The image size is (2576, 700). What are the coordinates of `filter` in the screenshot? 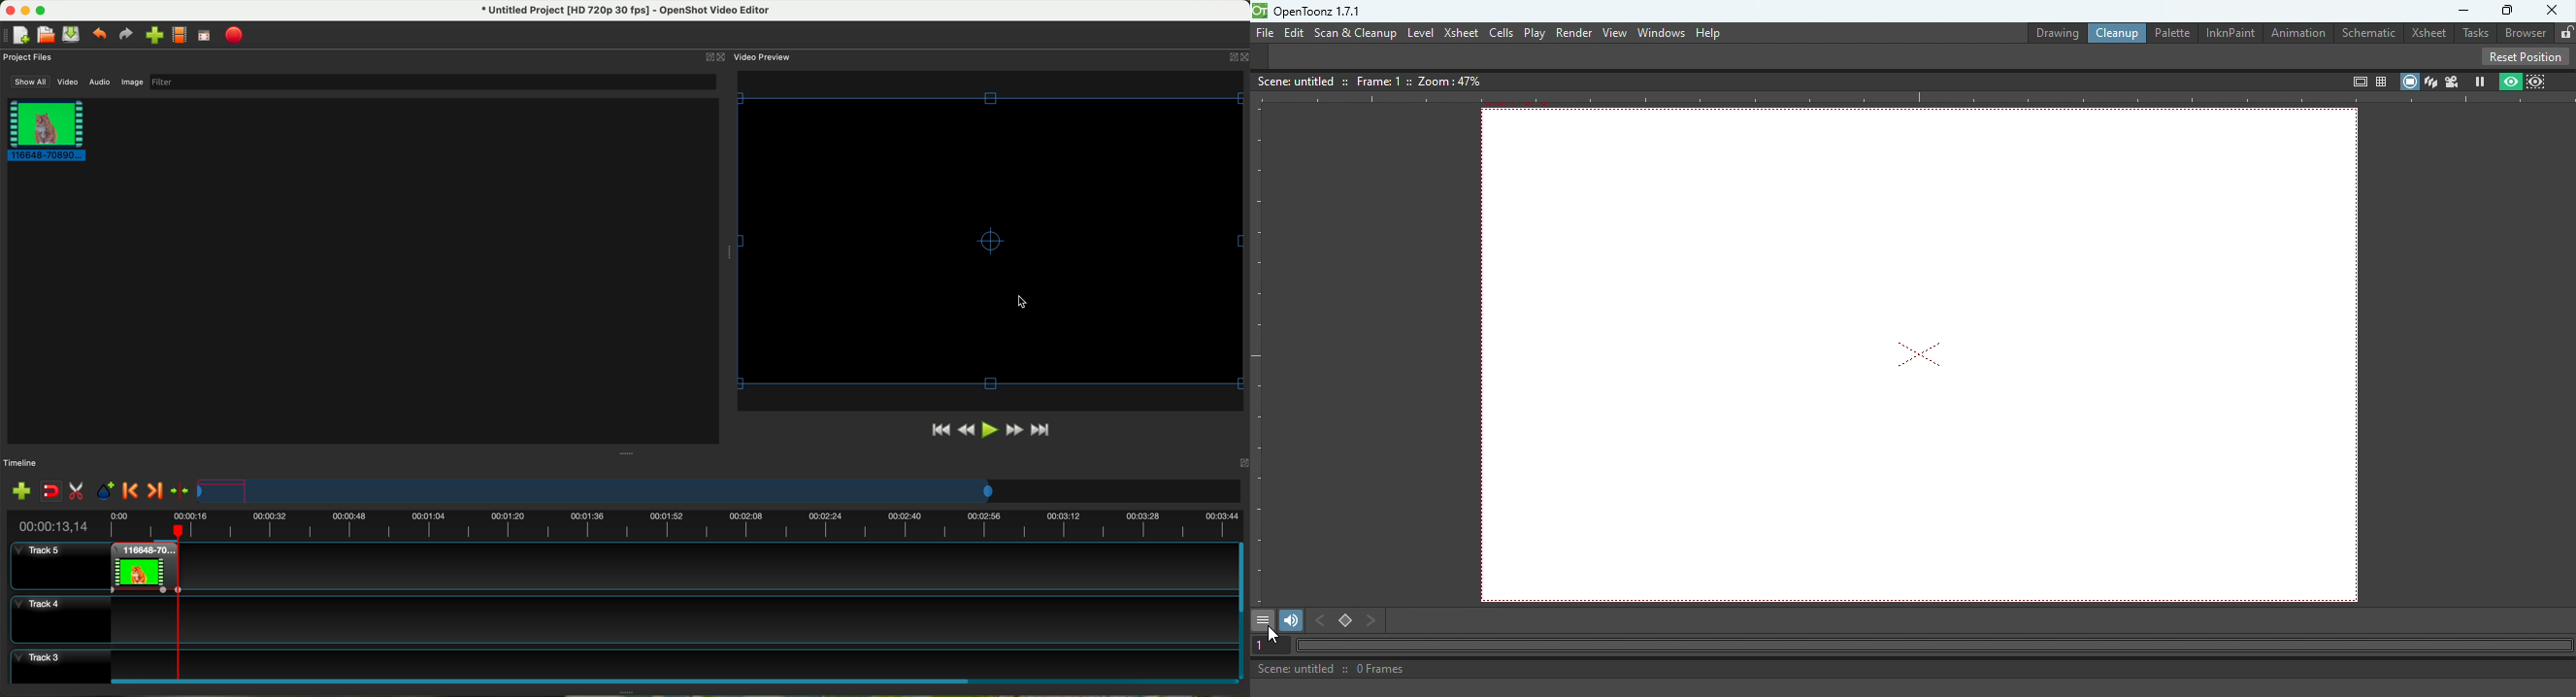 It's located at (432, 82).